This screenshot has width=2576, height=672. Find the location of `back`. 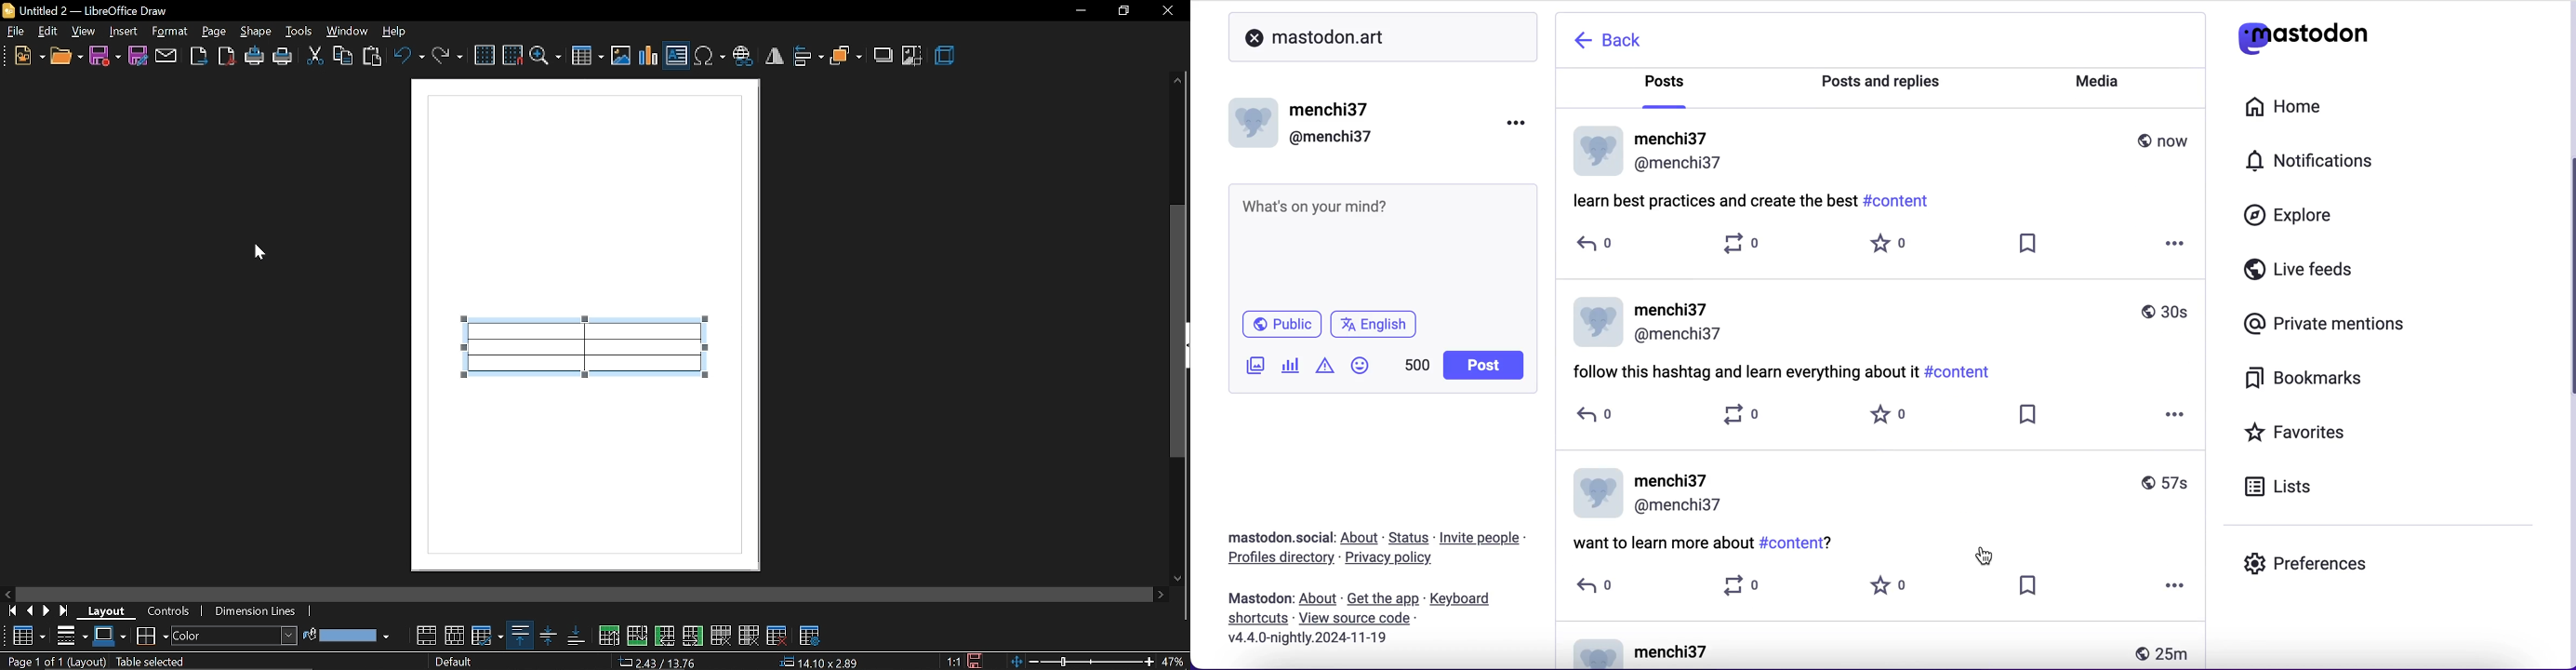

back is located at coordinates (1623, 42).